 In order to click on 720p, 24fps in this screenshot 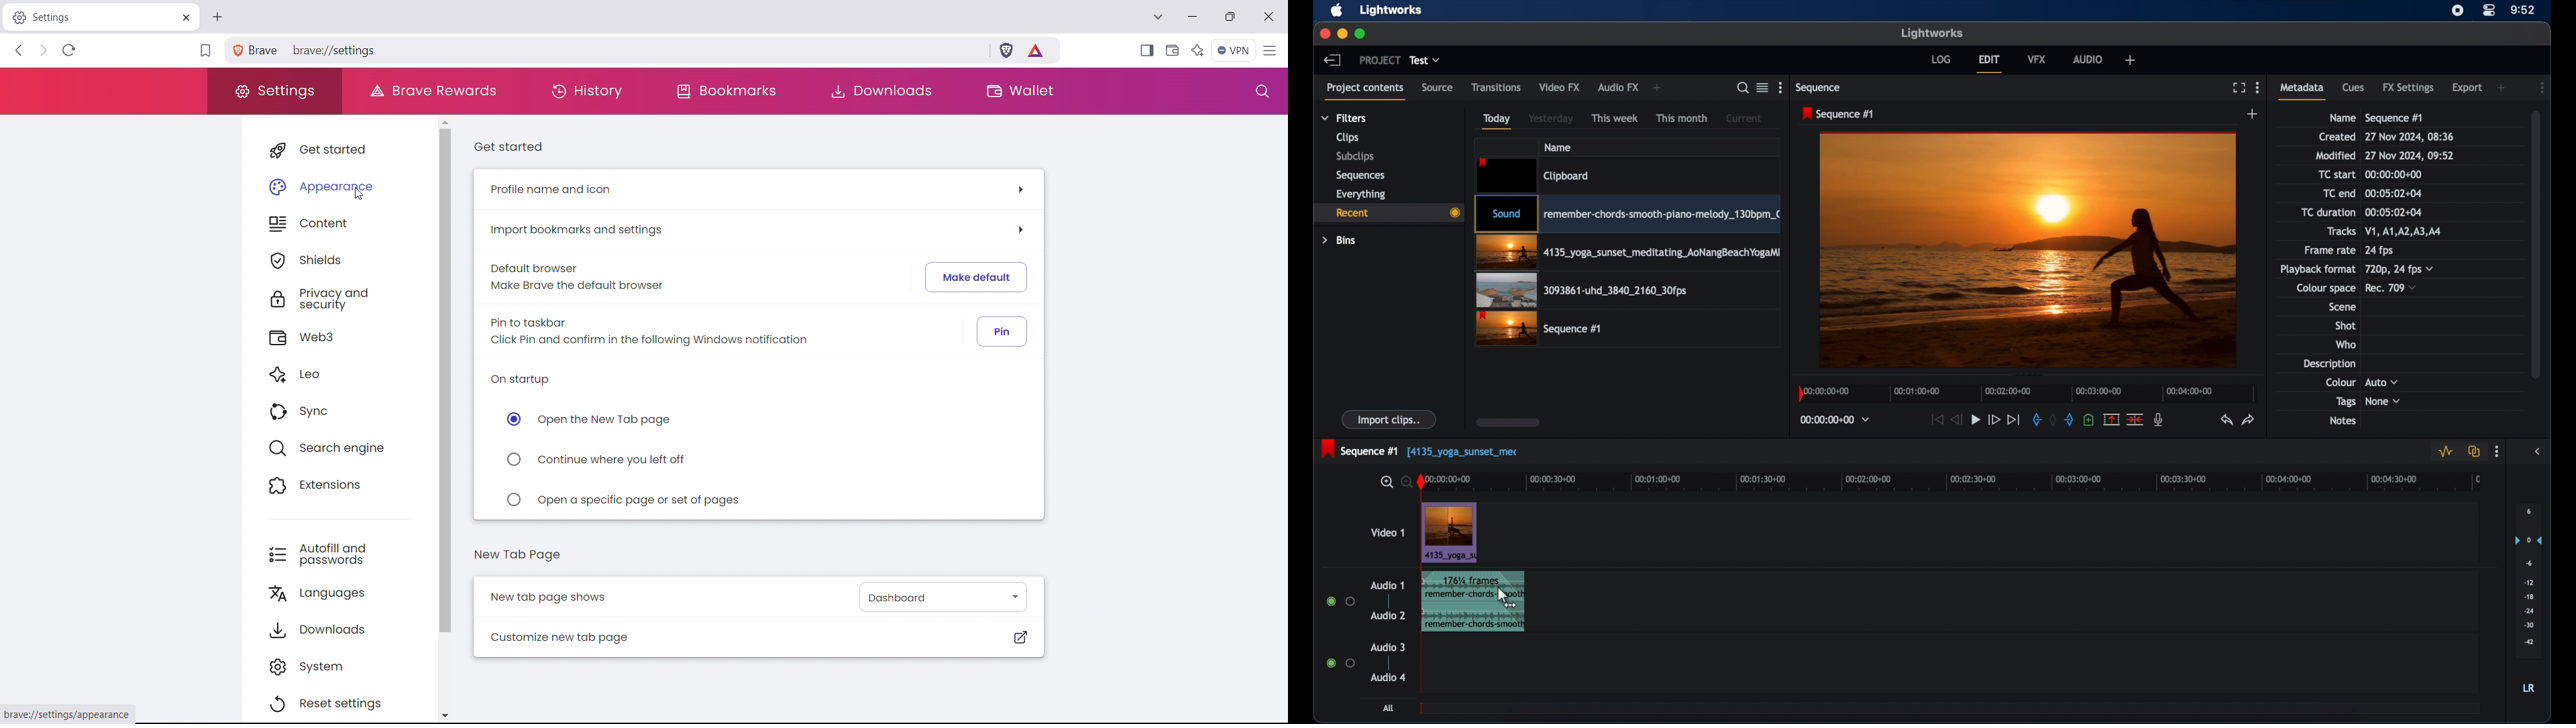, I will do `click(2400, 269)`.